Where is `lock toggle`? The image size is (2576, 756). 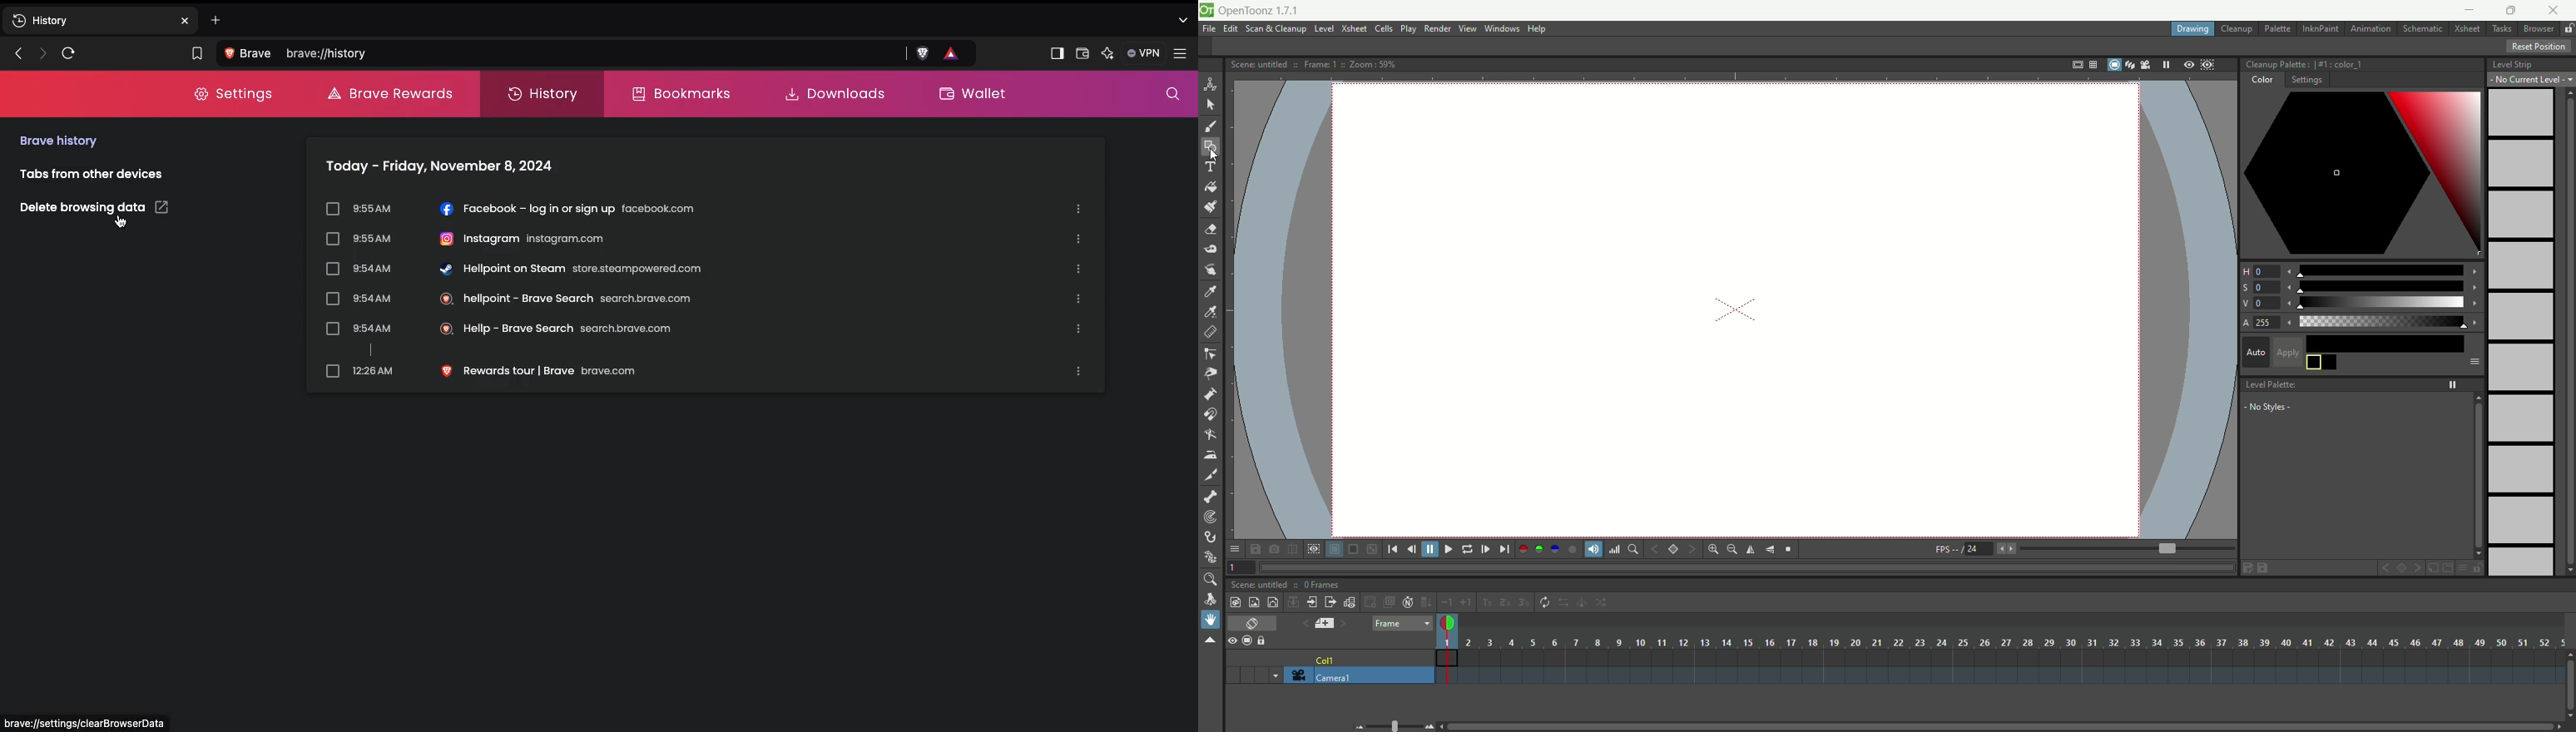 lock toggle is located at coordinates (1268, 640).